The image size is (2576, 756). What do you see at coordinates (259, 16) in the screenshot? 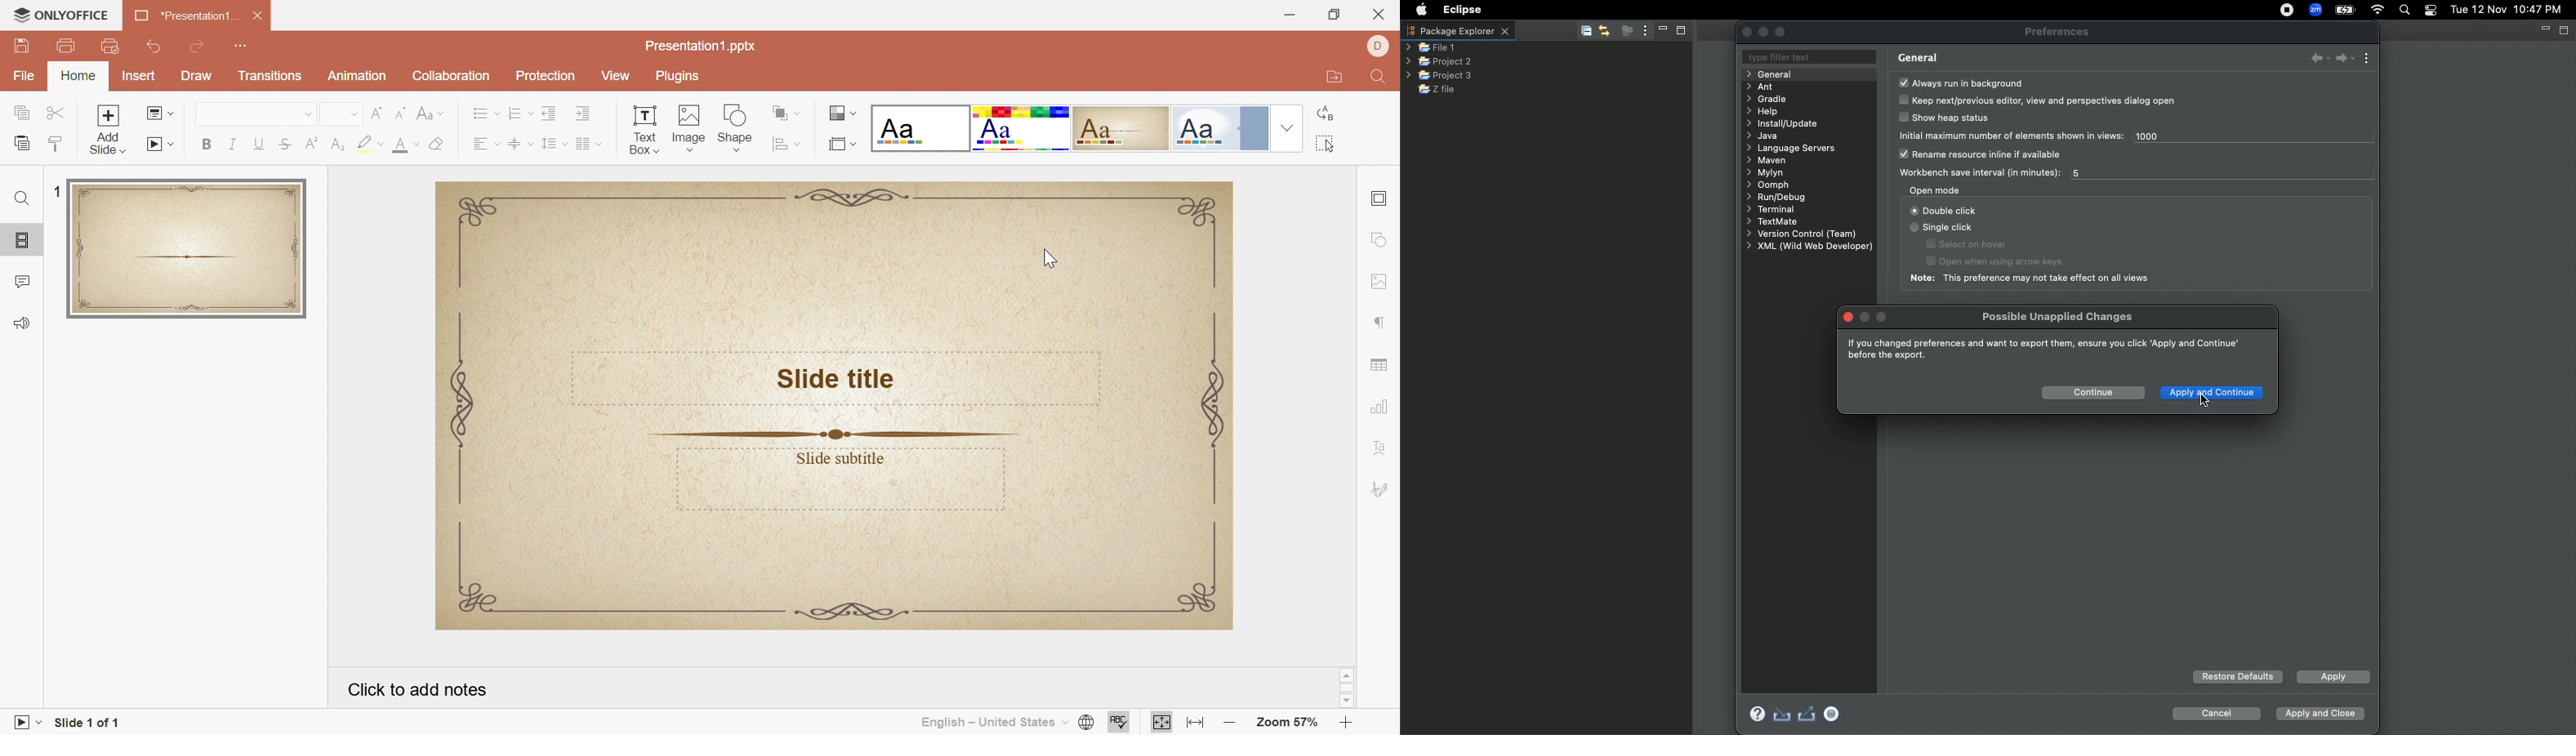
I see `Close` at bounding box center [259, 16].